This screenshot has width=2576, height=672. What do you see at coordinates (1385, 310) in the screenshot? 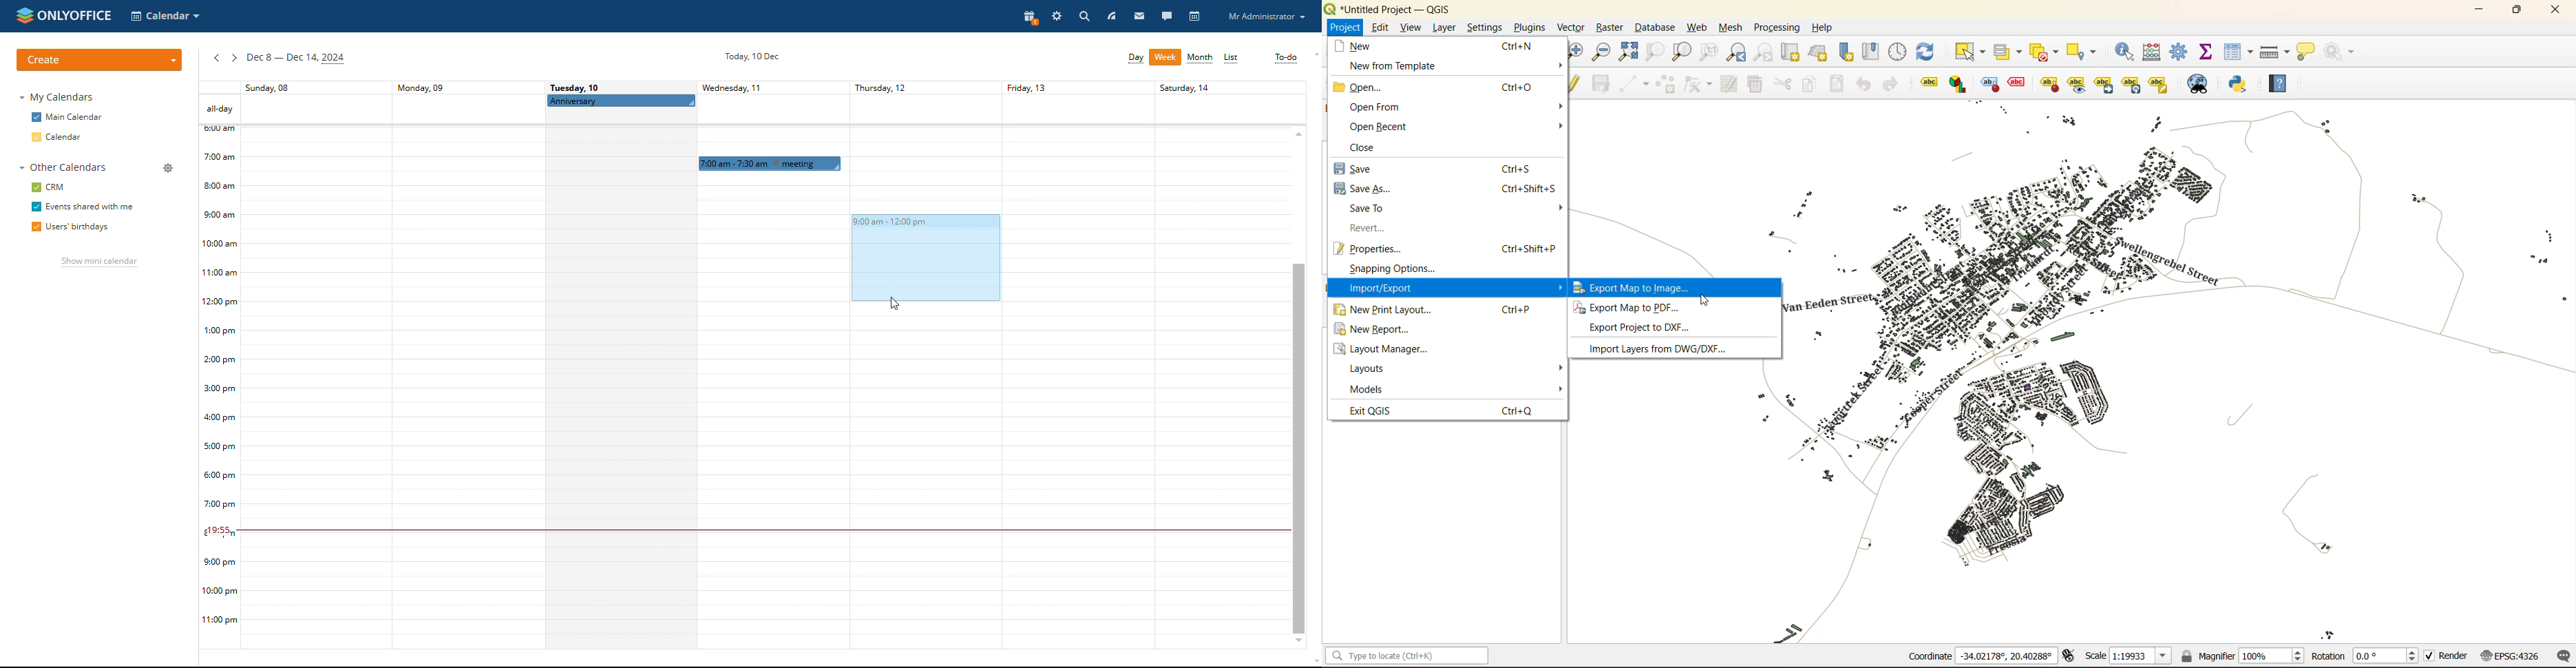
I see `new print layout` at bounding box center [1385, 310].